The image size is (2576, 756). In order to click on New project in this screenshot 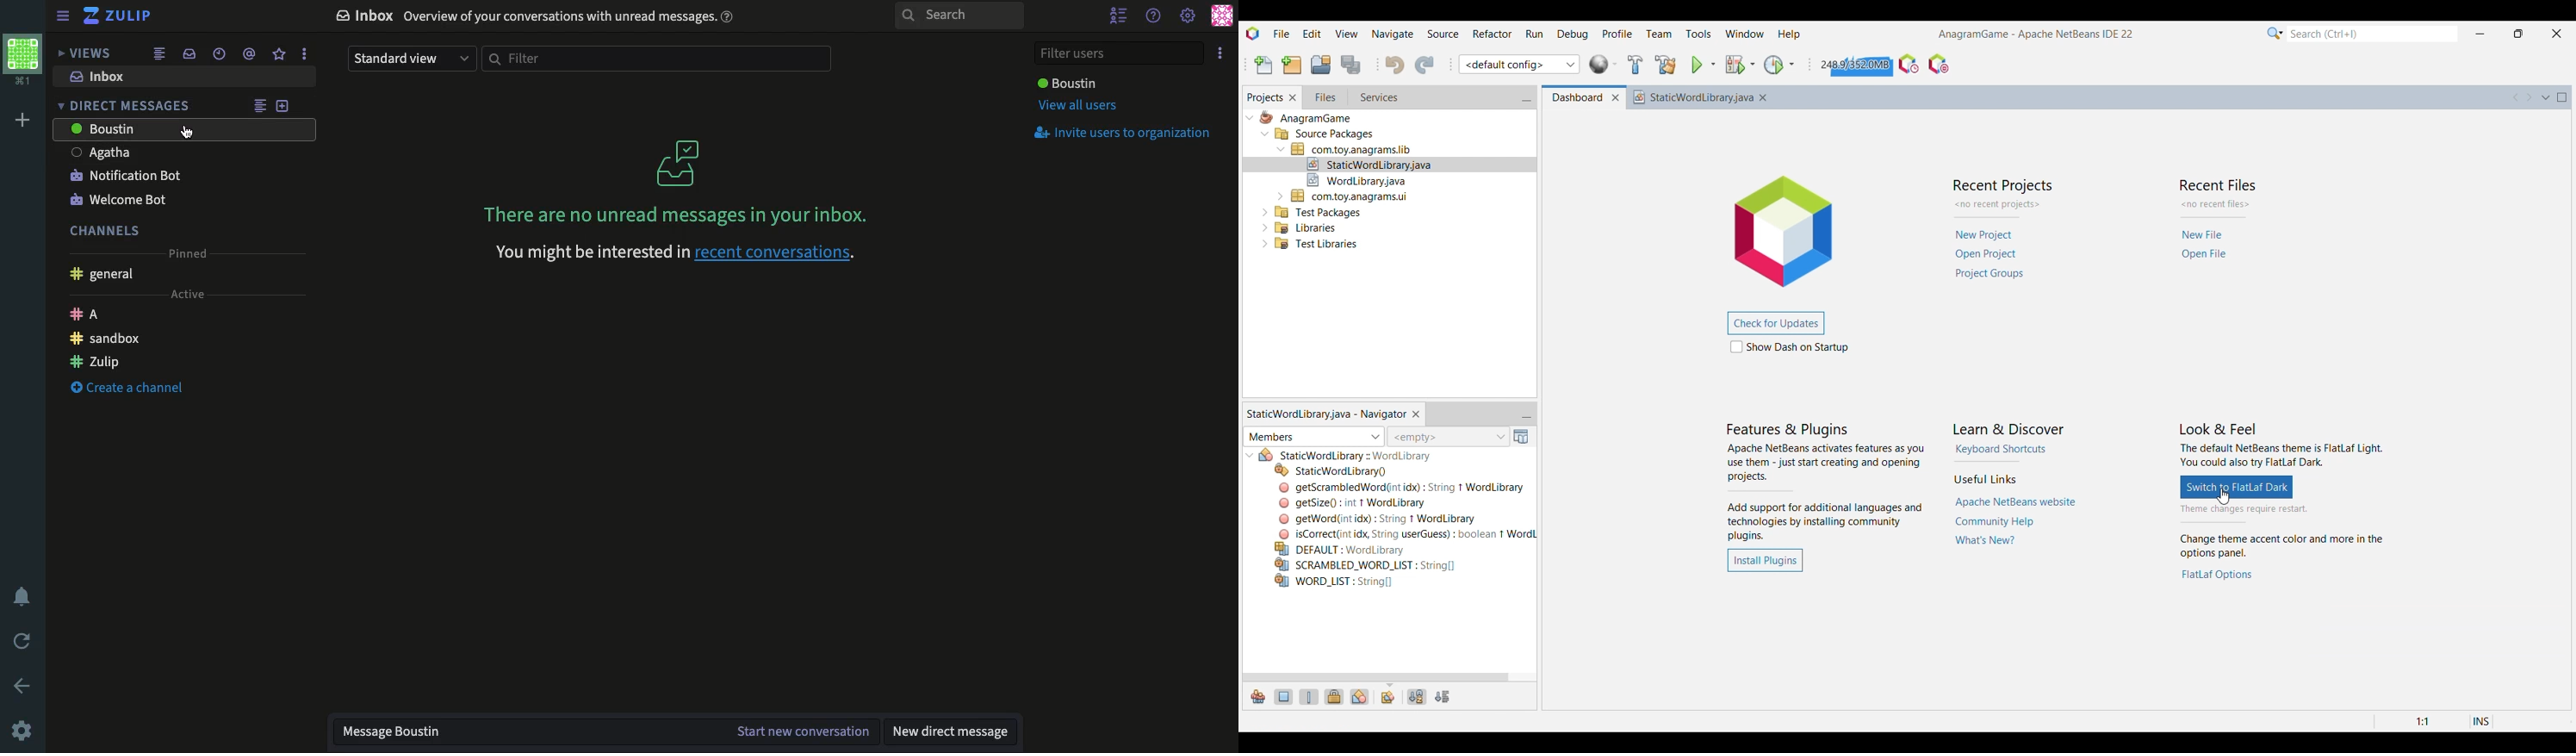, I will do `click(1292, 65)`.